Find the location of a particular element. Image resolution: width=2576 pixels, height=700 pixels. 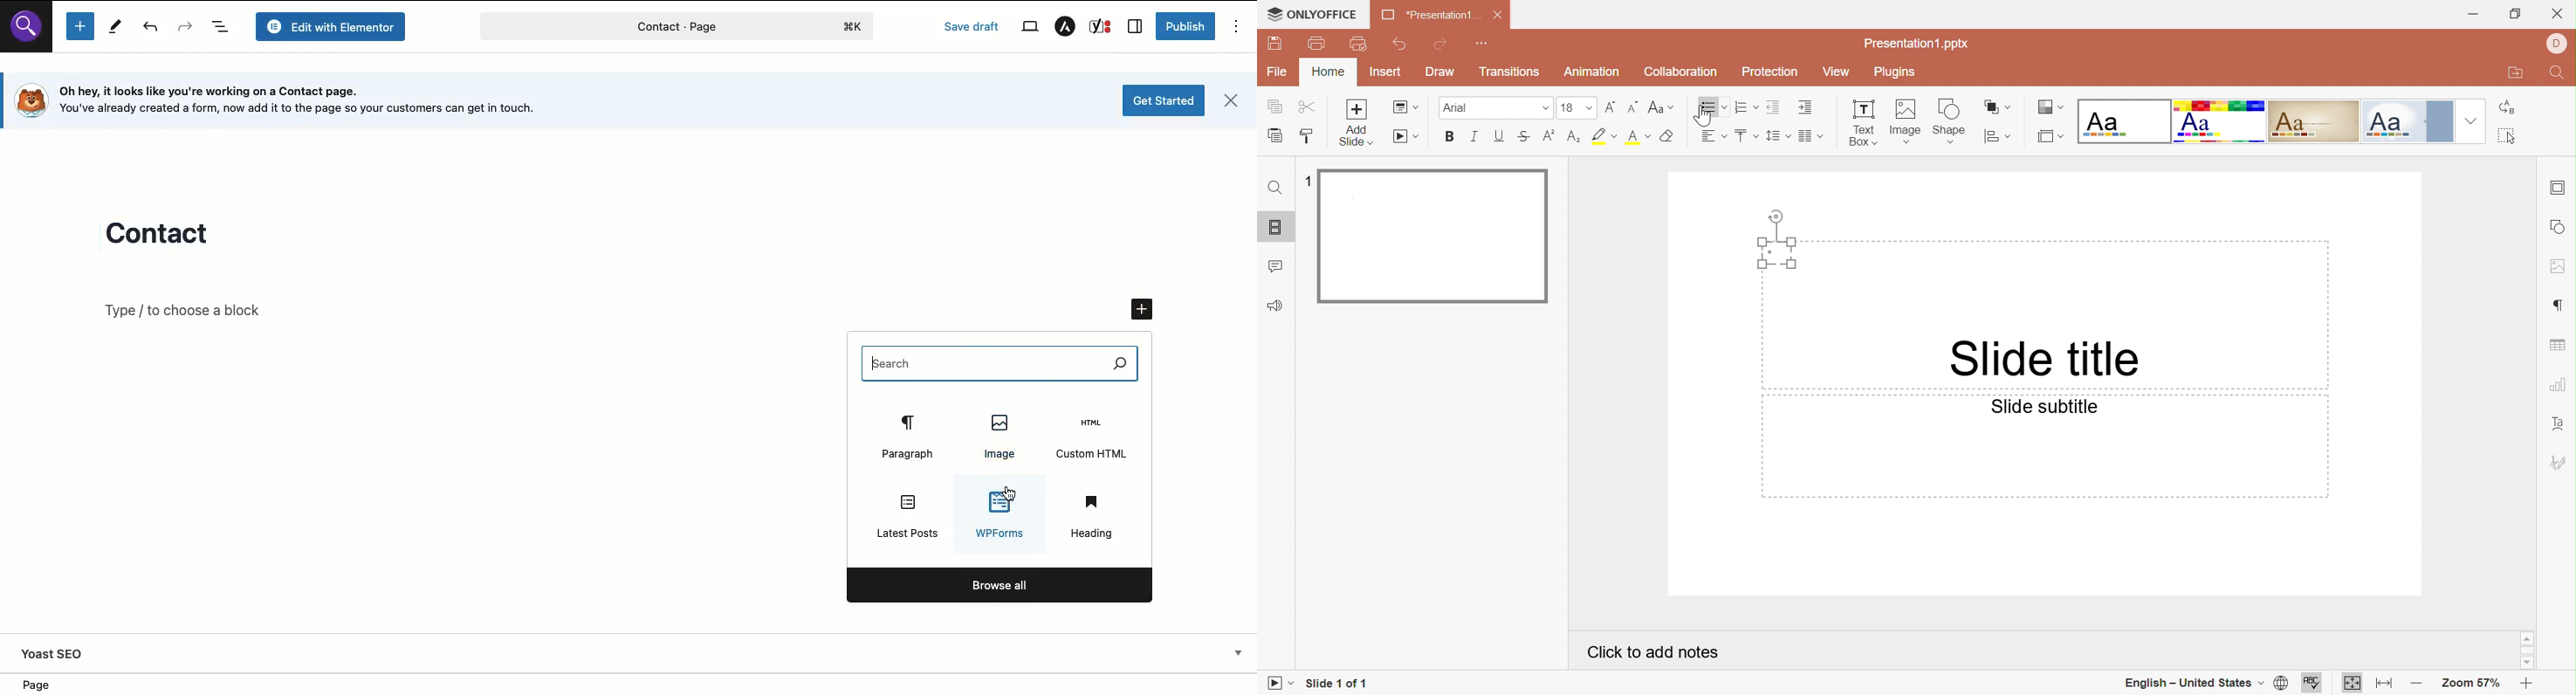

Scroll Bar is located at coordinates (2531, 652).